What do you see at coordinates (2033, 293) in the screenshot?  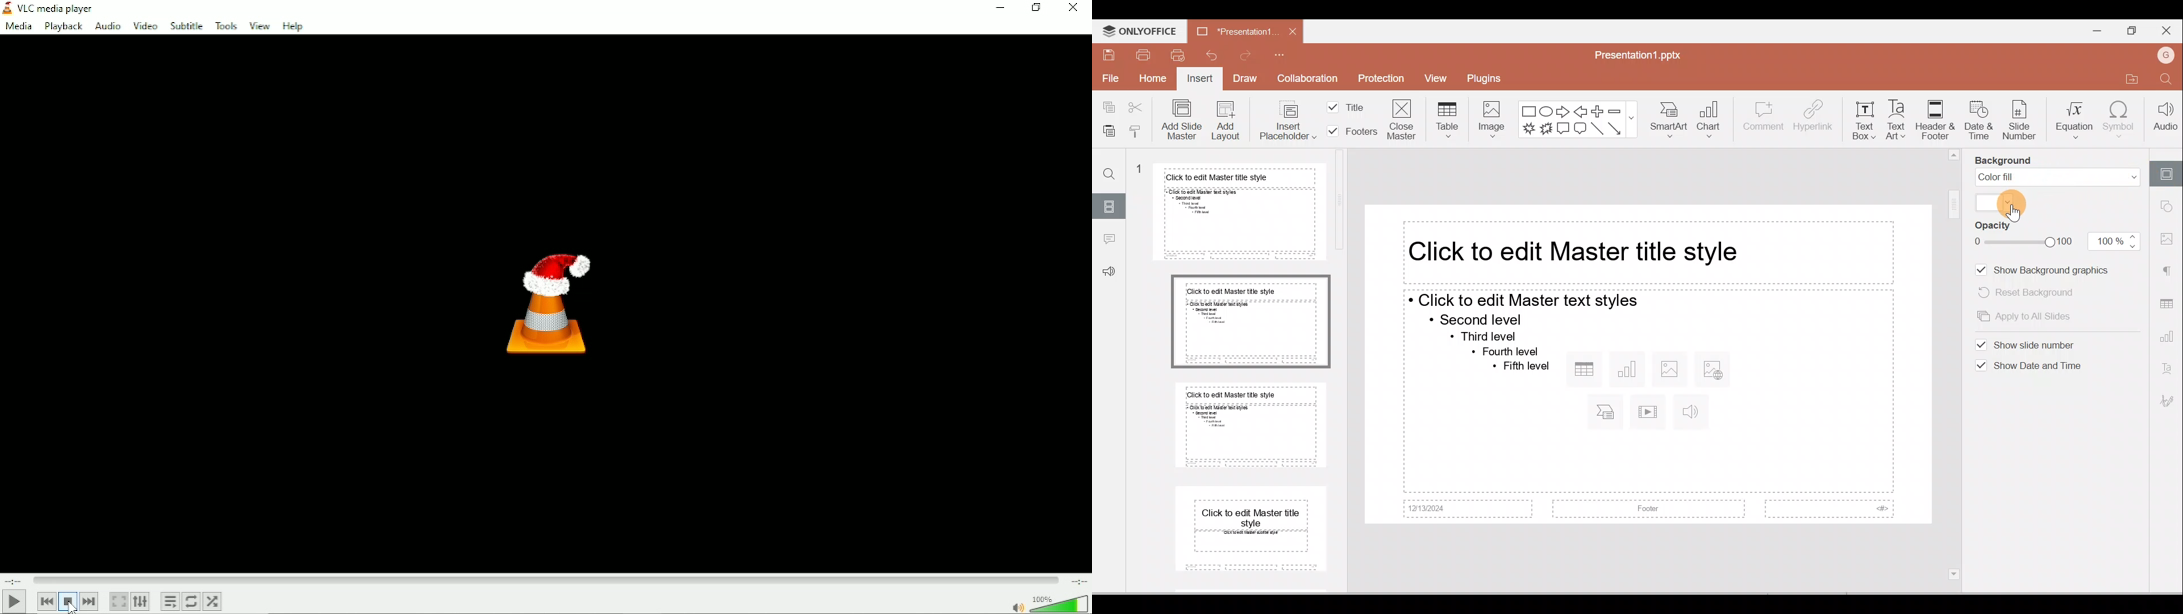 I see `Reset background` at bounding box center [2033, 293].